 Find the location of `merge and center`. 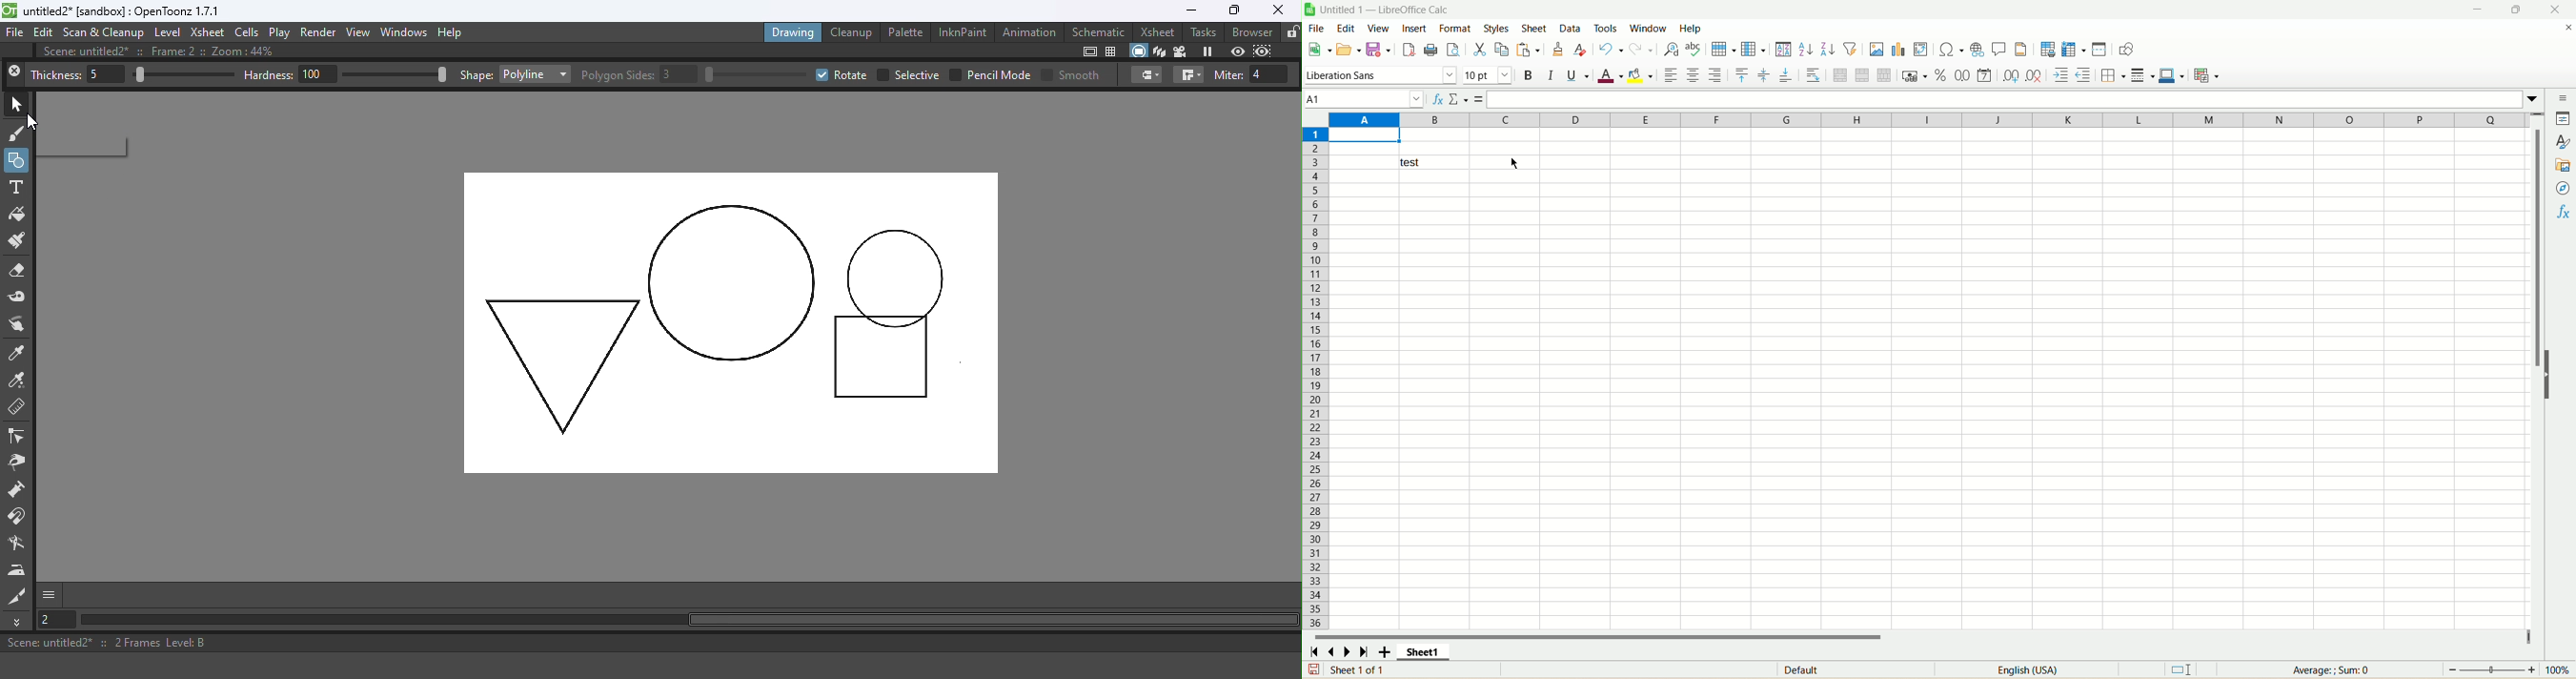

merge and center is located at coordinates (1840, 75).